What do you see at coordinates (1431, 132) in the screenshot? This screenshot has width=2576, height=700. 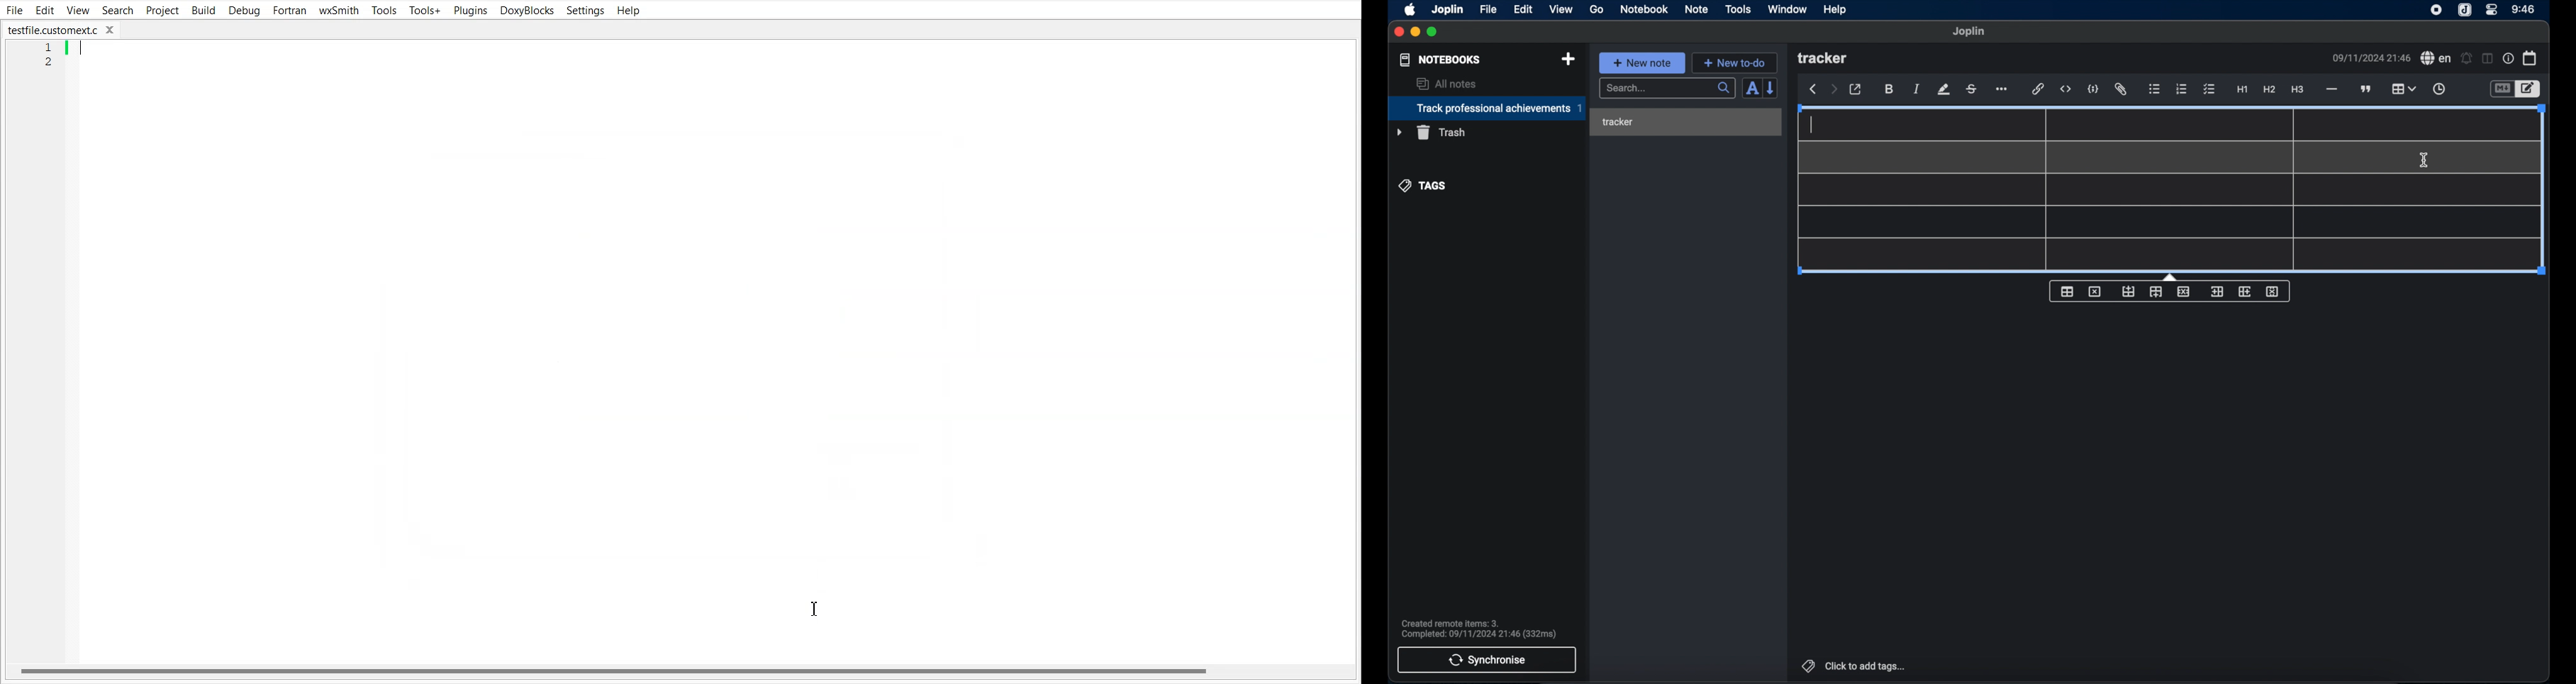 I see `trash` at bounding box center [1431, 132].